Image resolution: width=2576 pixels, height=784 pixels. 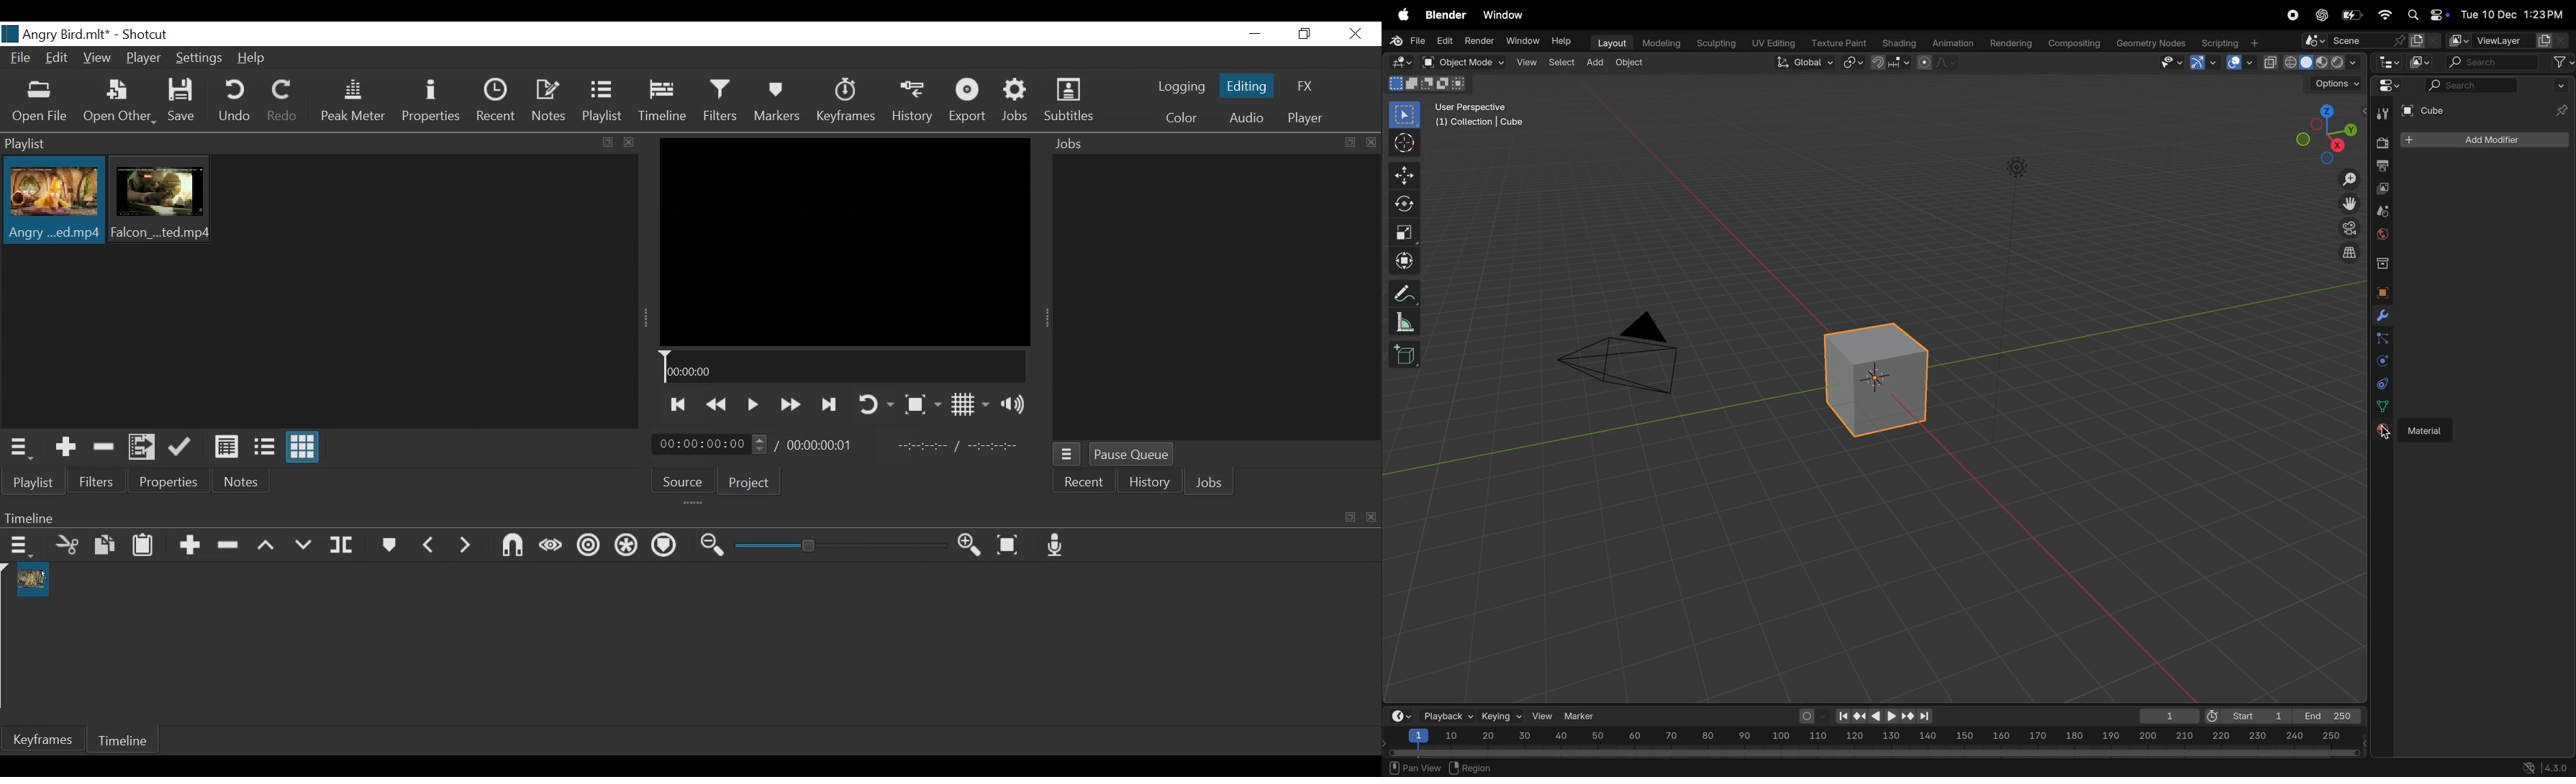 I want to click on Cut, so click(x=68, y=547).